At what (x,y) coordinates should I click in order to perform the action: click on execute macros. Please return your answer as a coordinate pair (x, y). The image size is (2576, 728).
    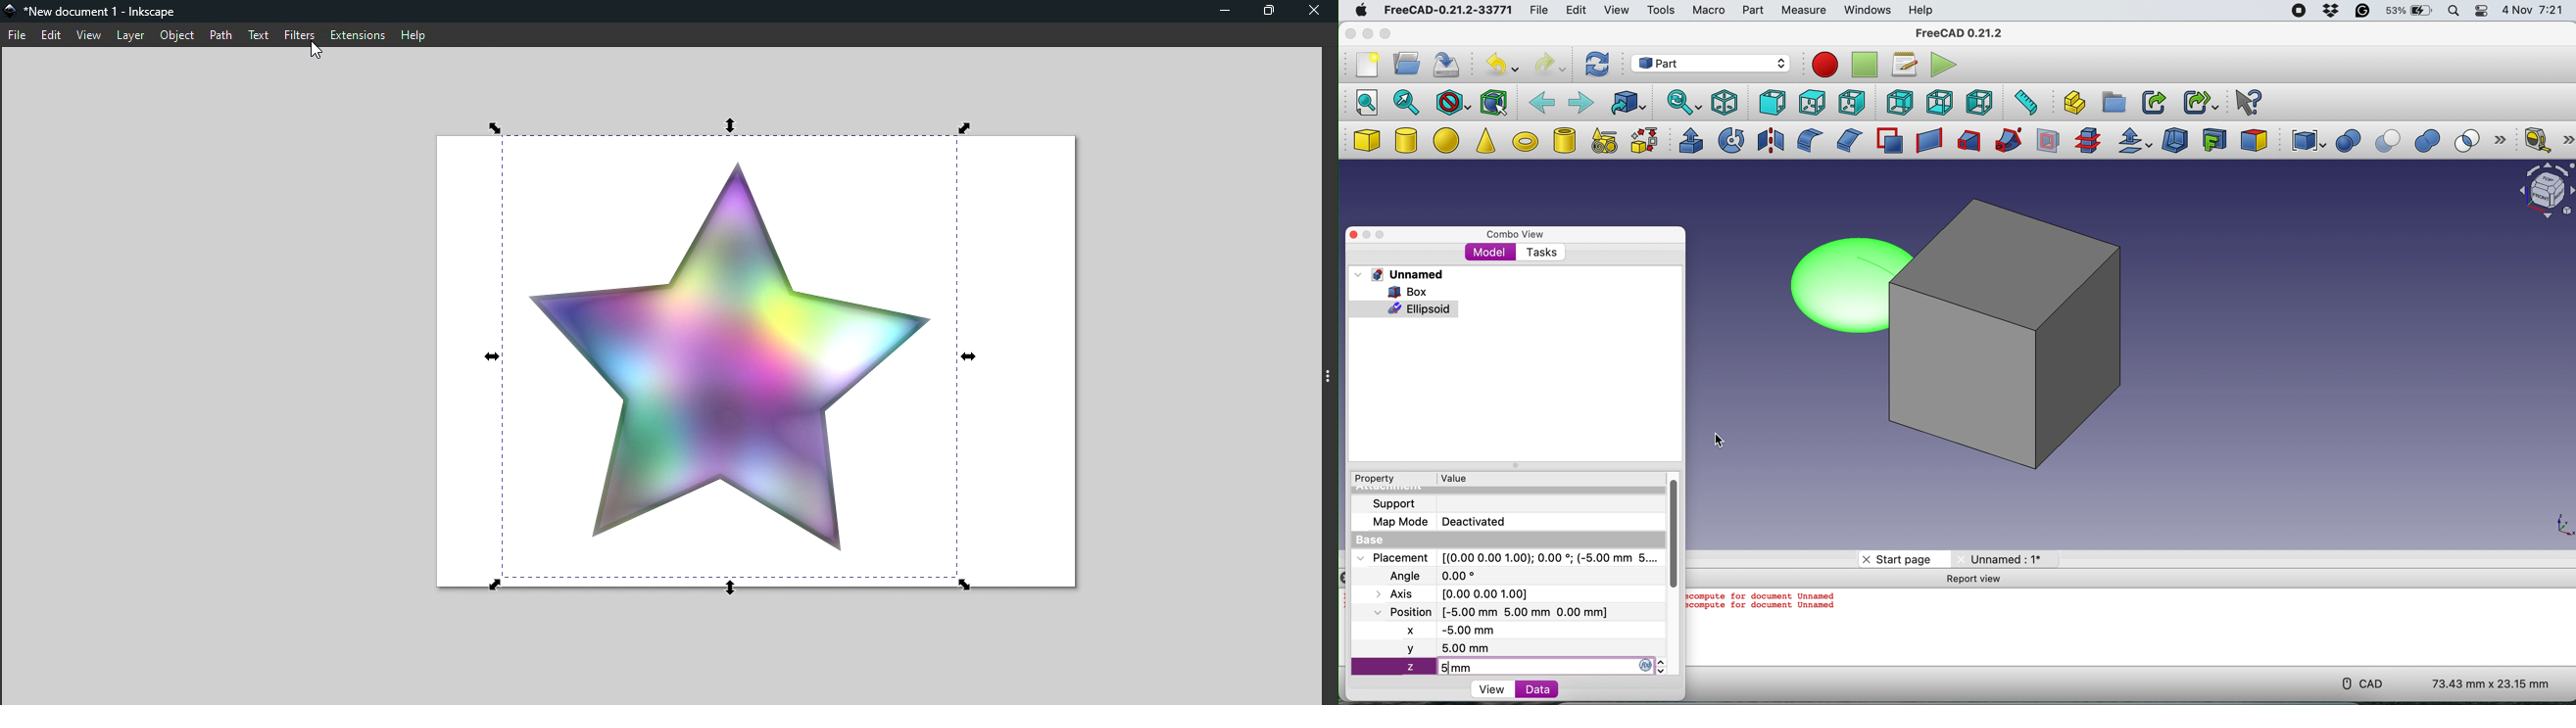
    Looking at the image, I should click on (1942, 66).